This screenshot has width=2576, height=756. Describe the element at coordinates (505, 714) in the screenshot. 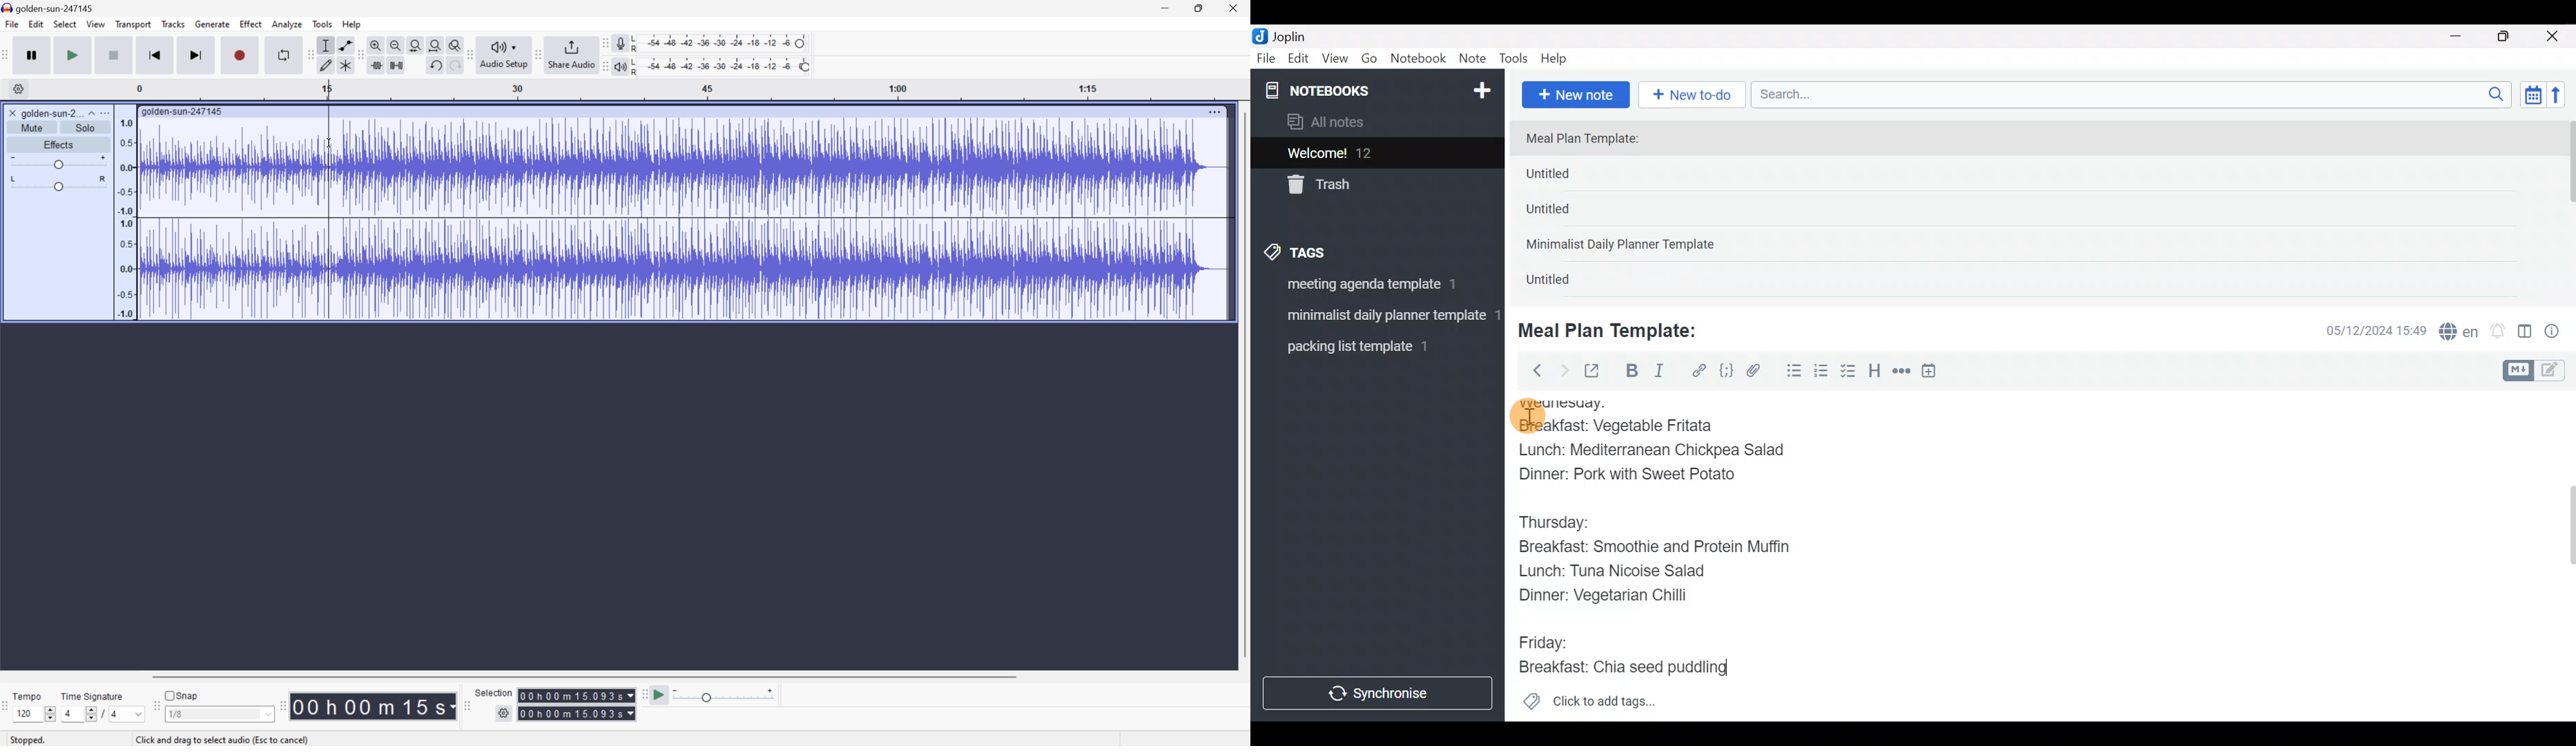

I see `Settings` at that location.